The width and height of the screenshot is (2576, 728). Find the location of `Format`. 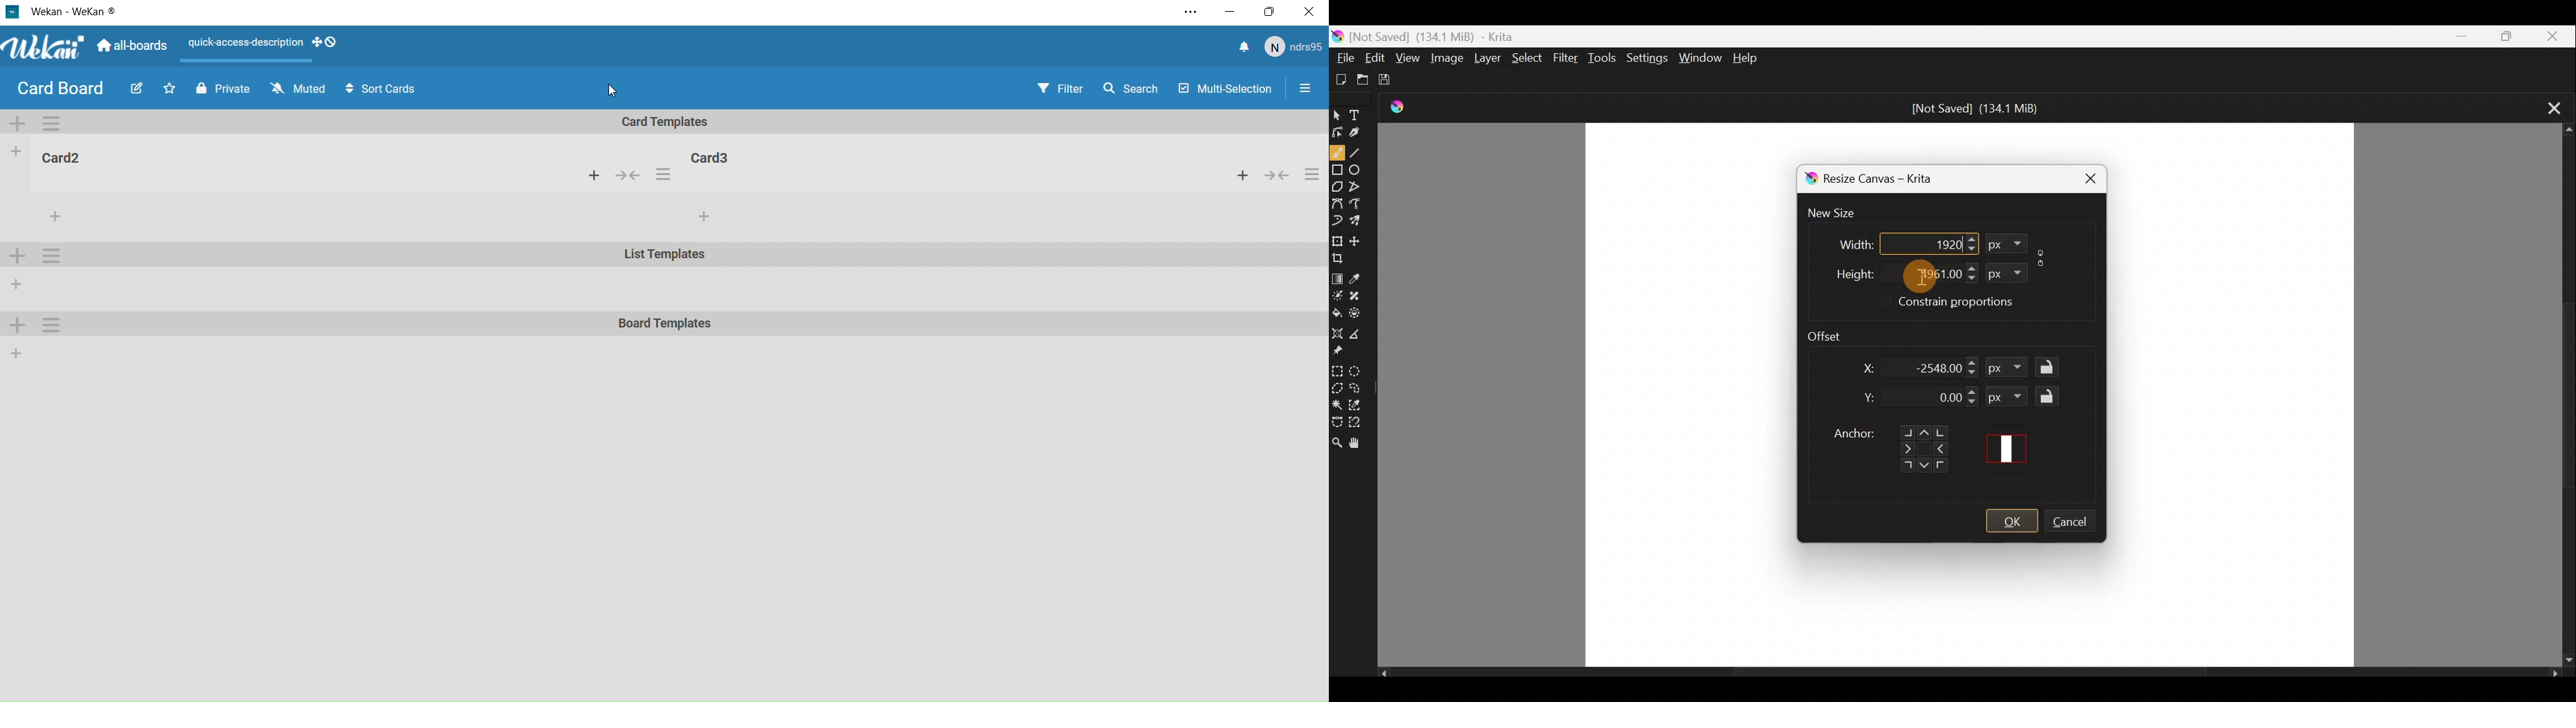

Format is located at coordinates (2010, 369).